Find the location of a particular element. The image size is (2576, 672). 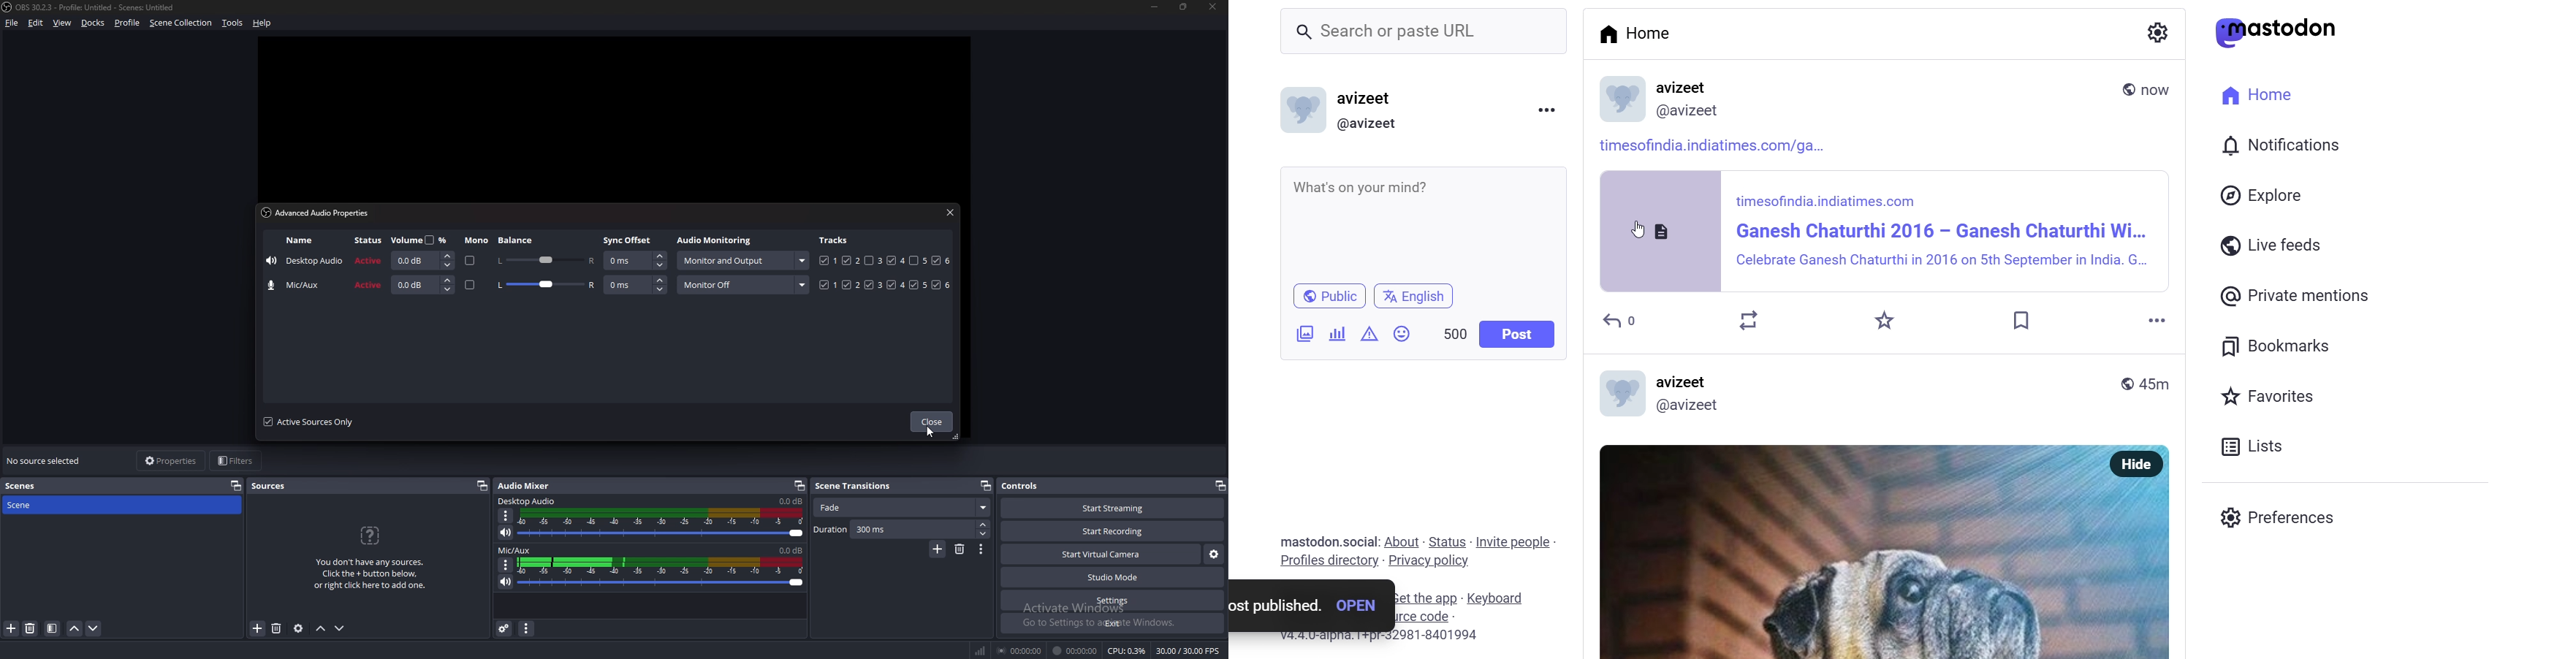

balance adjust is located at coordinates (546, 286).